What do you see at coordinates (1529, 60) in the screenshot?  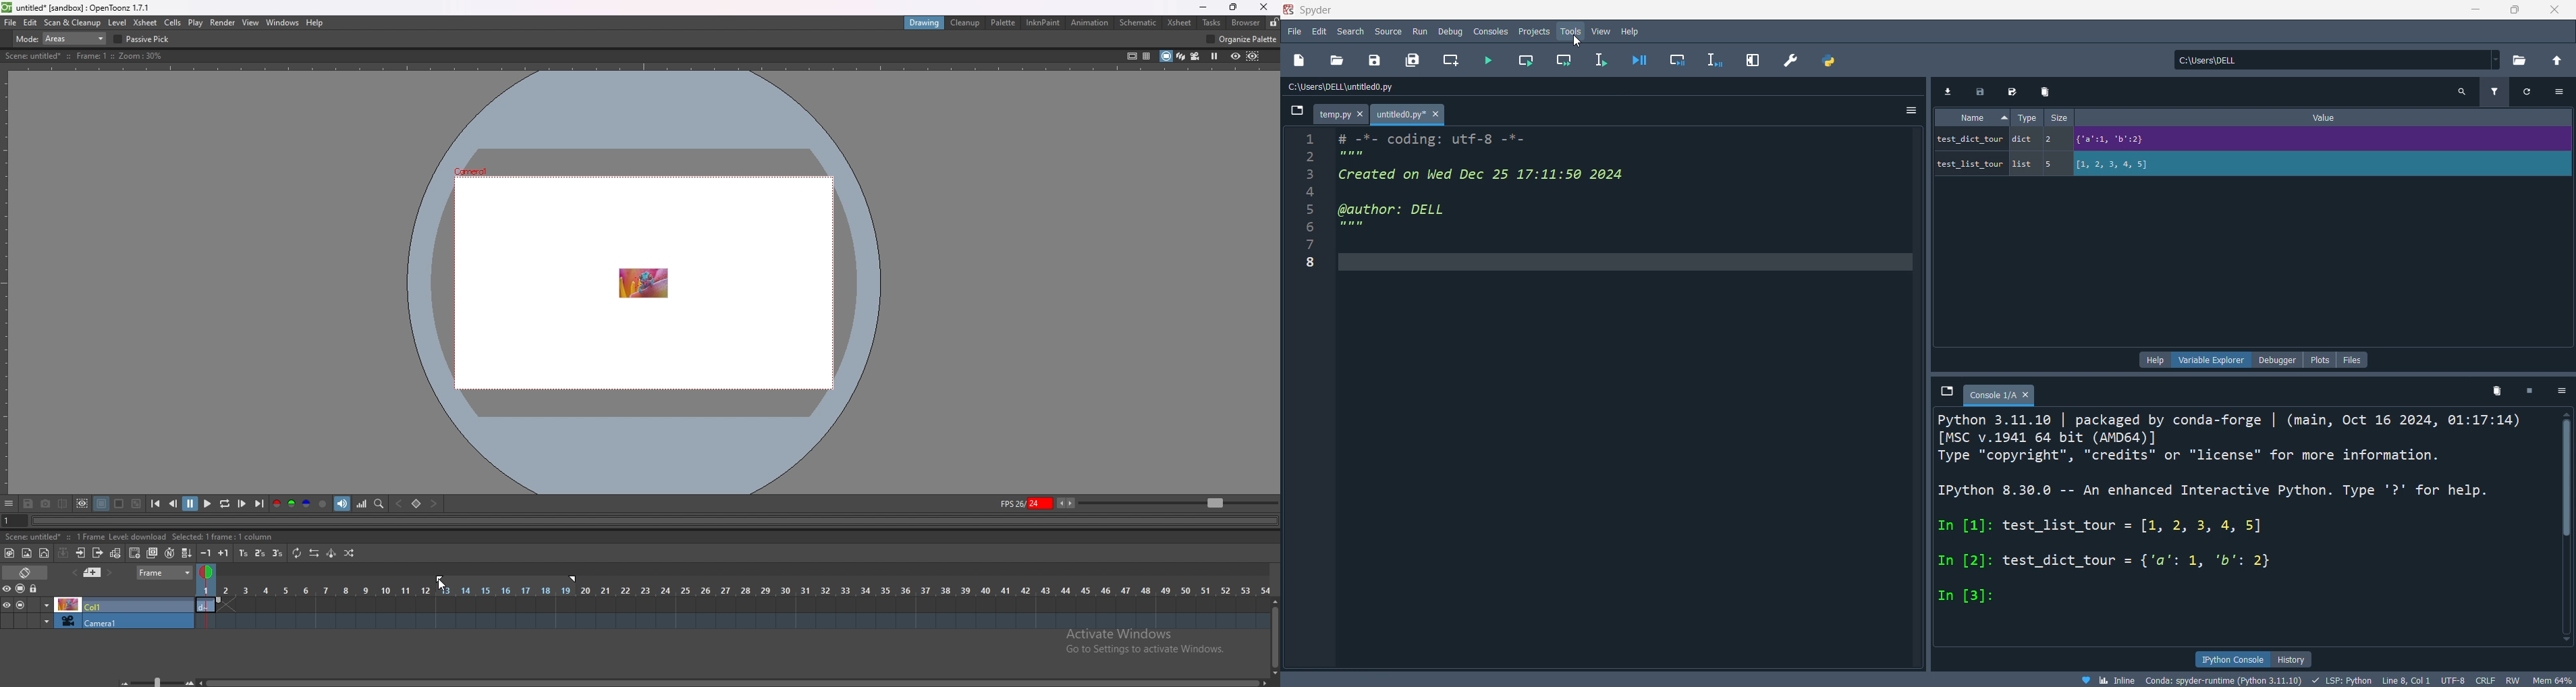 I see `run cell` at bounding box center [1529, 60].